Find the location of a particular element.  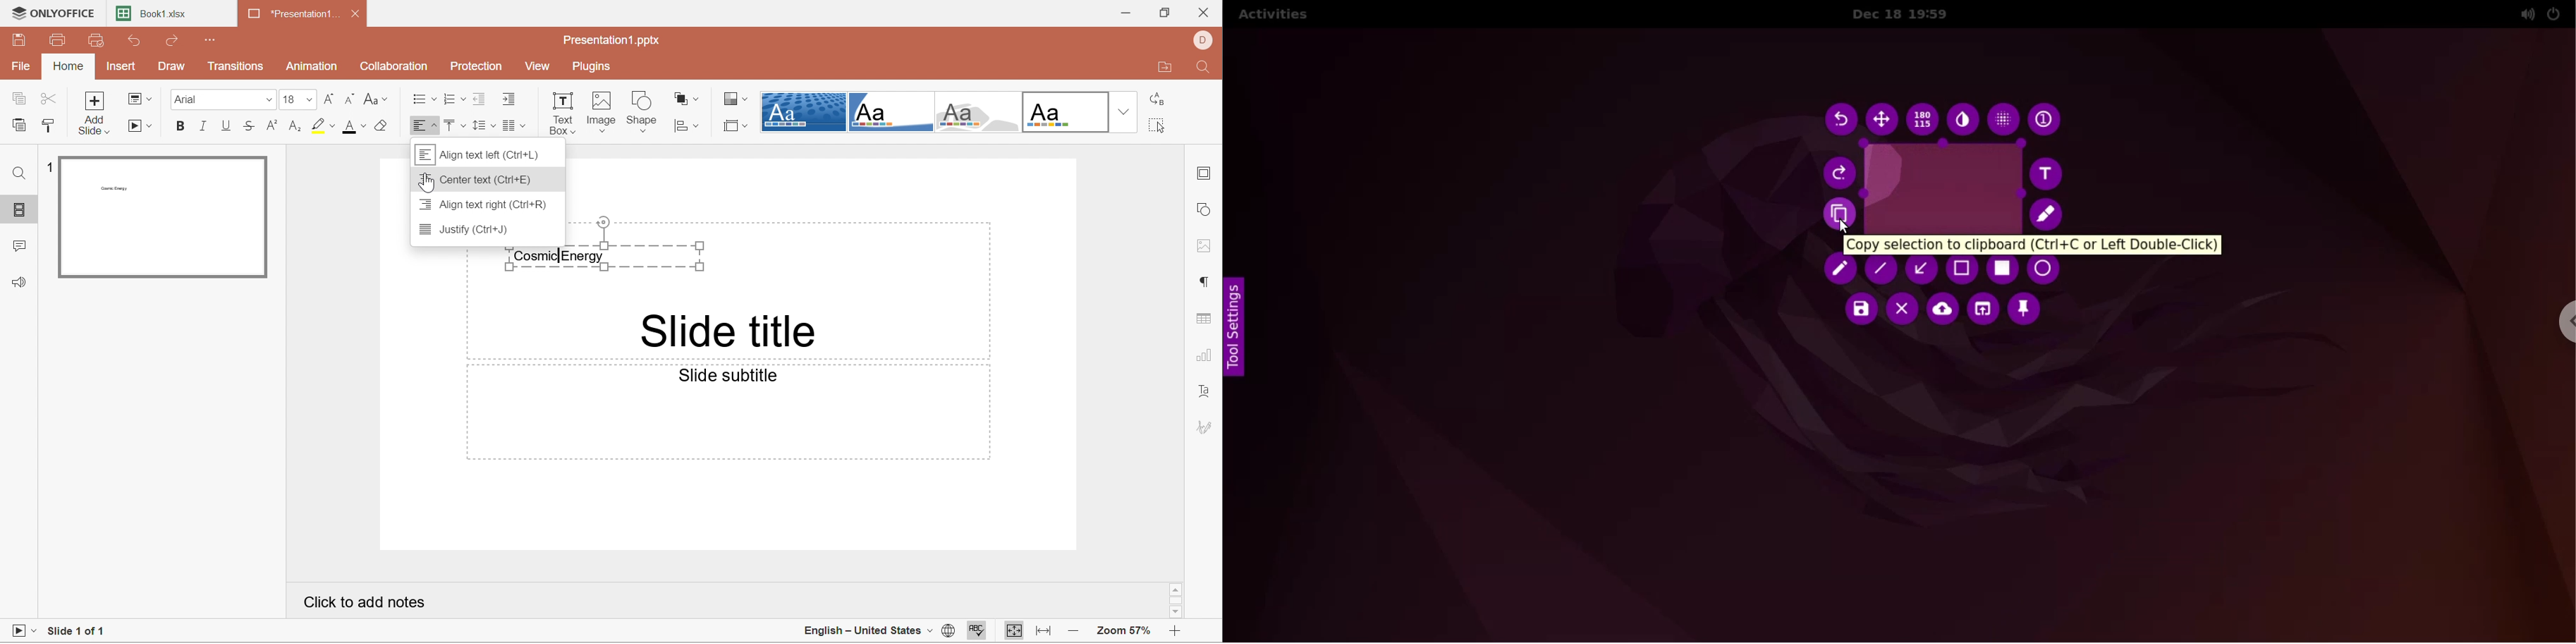

Slides is located at coordinates (20, 210).